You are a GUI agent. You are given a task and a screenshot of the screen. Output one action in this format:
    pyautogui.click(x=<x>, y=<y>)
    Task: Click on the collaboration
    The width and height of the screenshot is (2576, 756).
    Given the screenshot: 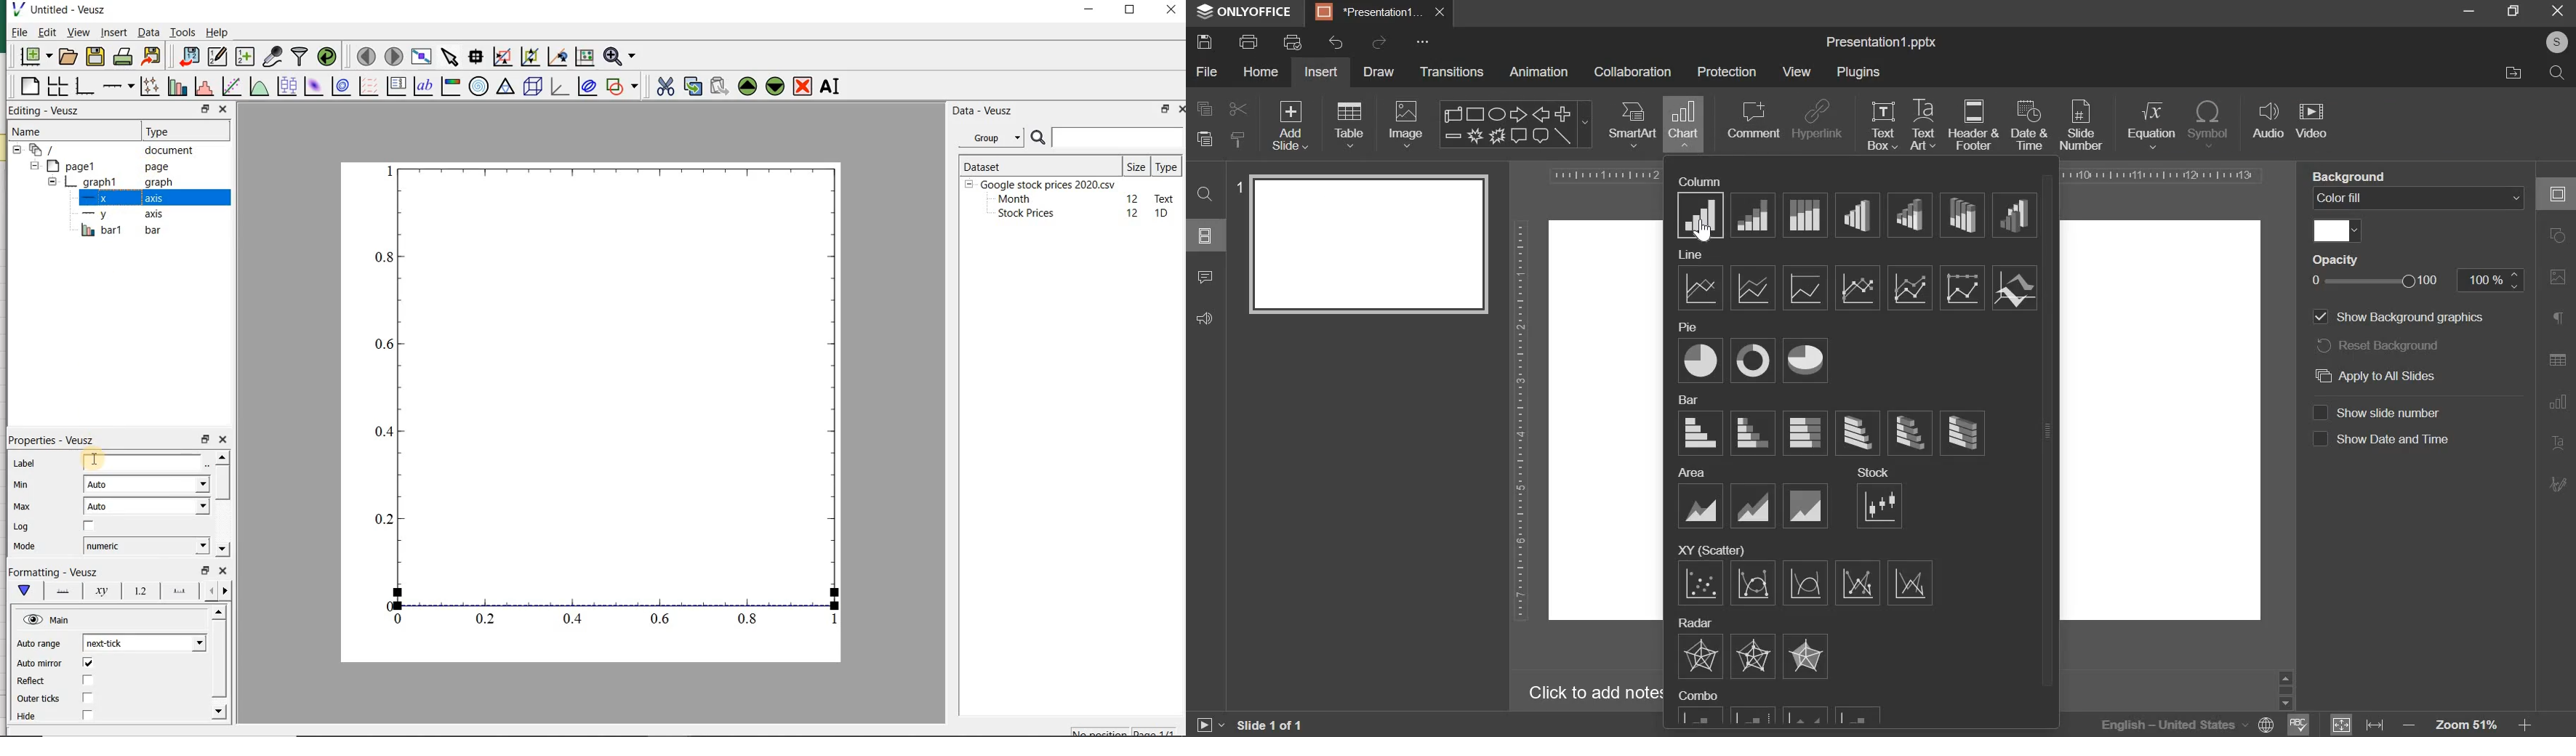 What is the action you would take?
    pyautogui.click(x=1632, y=72)
    